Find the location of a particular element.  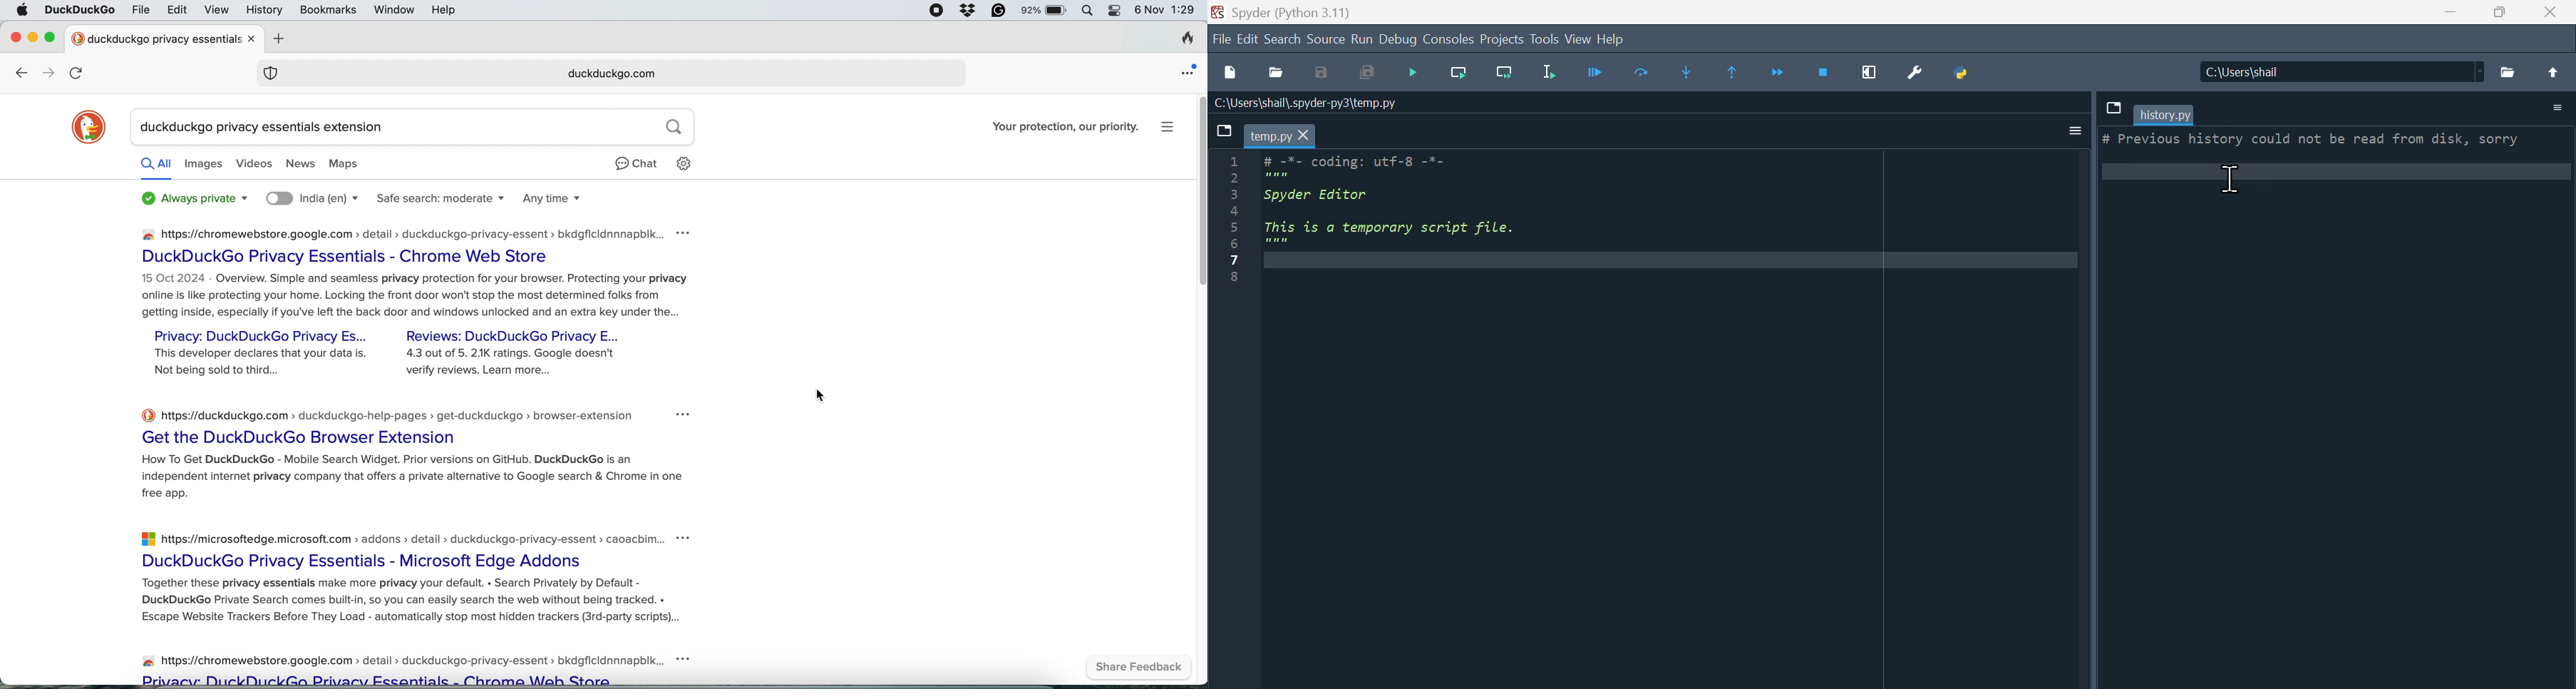

Move up is located at coordinates (2552, 72).